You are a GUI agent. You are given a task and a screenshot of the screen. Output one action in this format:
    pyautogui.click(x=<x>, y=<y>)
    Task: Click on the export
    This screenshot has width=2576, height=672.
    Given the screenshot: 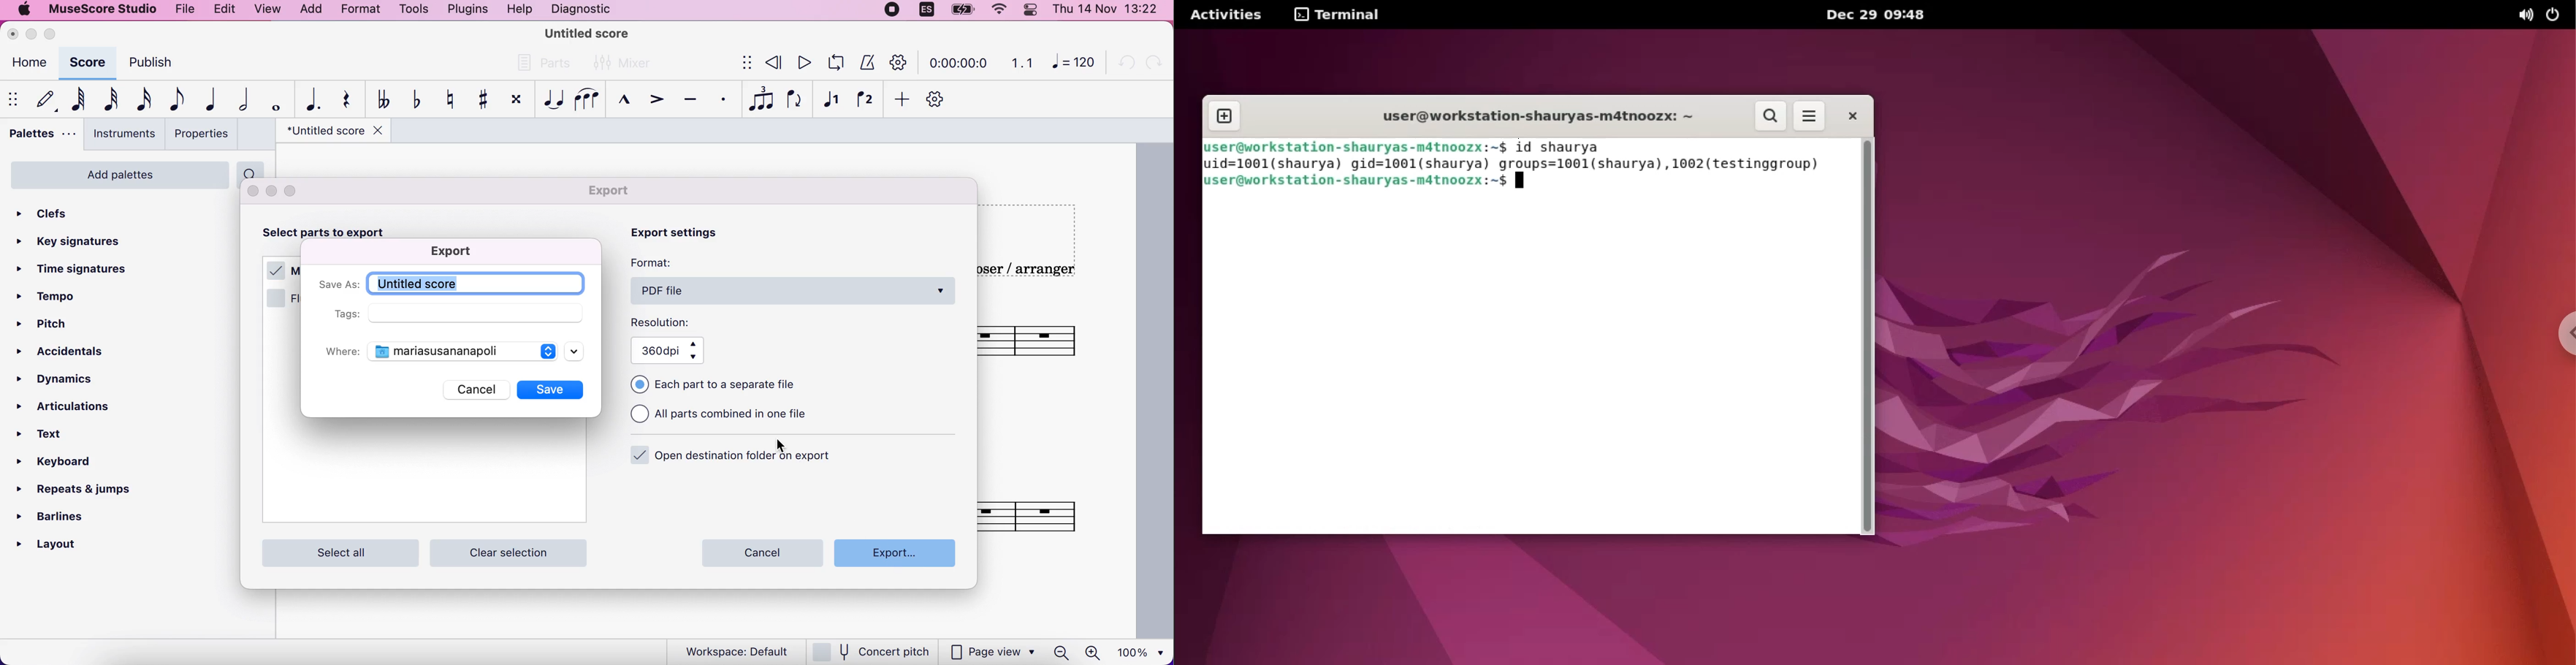 What is the action you would take?
    pyautogui.click(x=617, y=191)
    